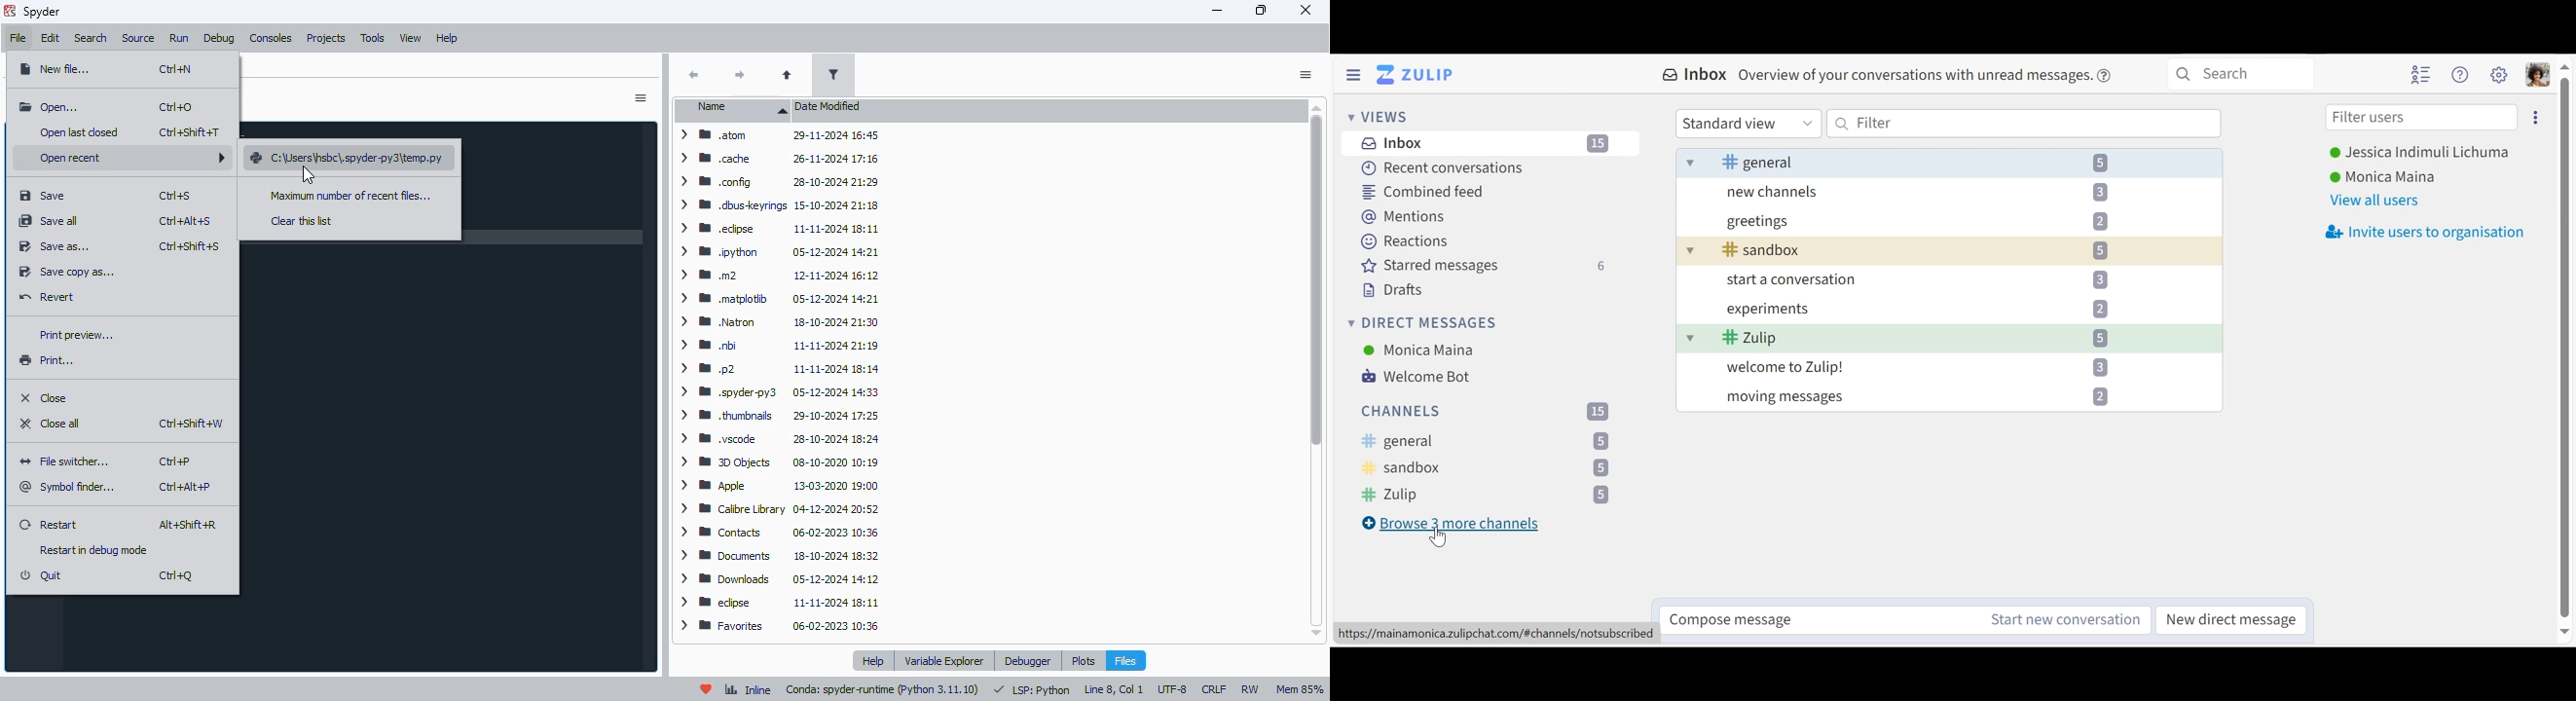 The height and width of the screenshot is (728, 2576). What do you see at coordinates (1419, 73) in the screenshot?
I see `Go to Home View` at bounding box center [1419, 73].